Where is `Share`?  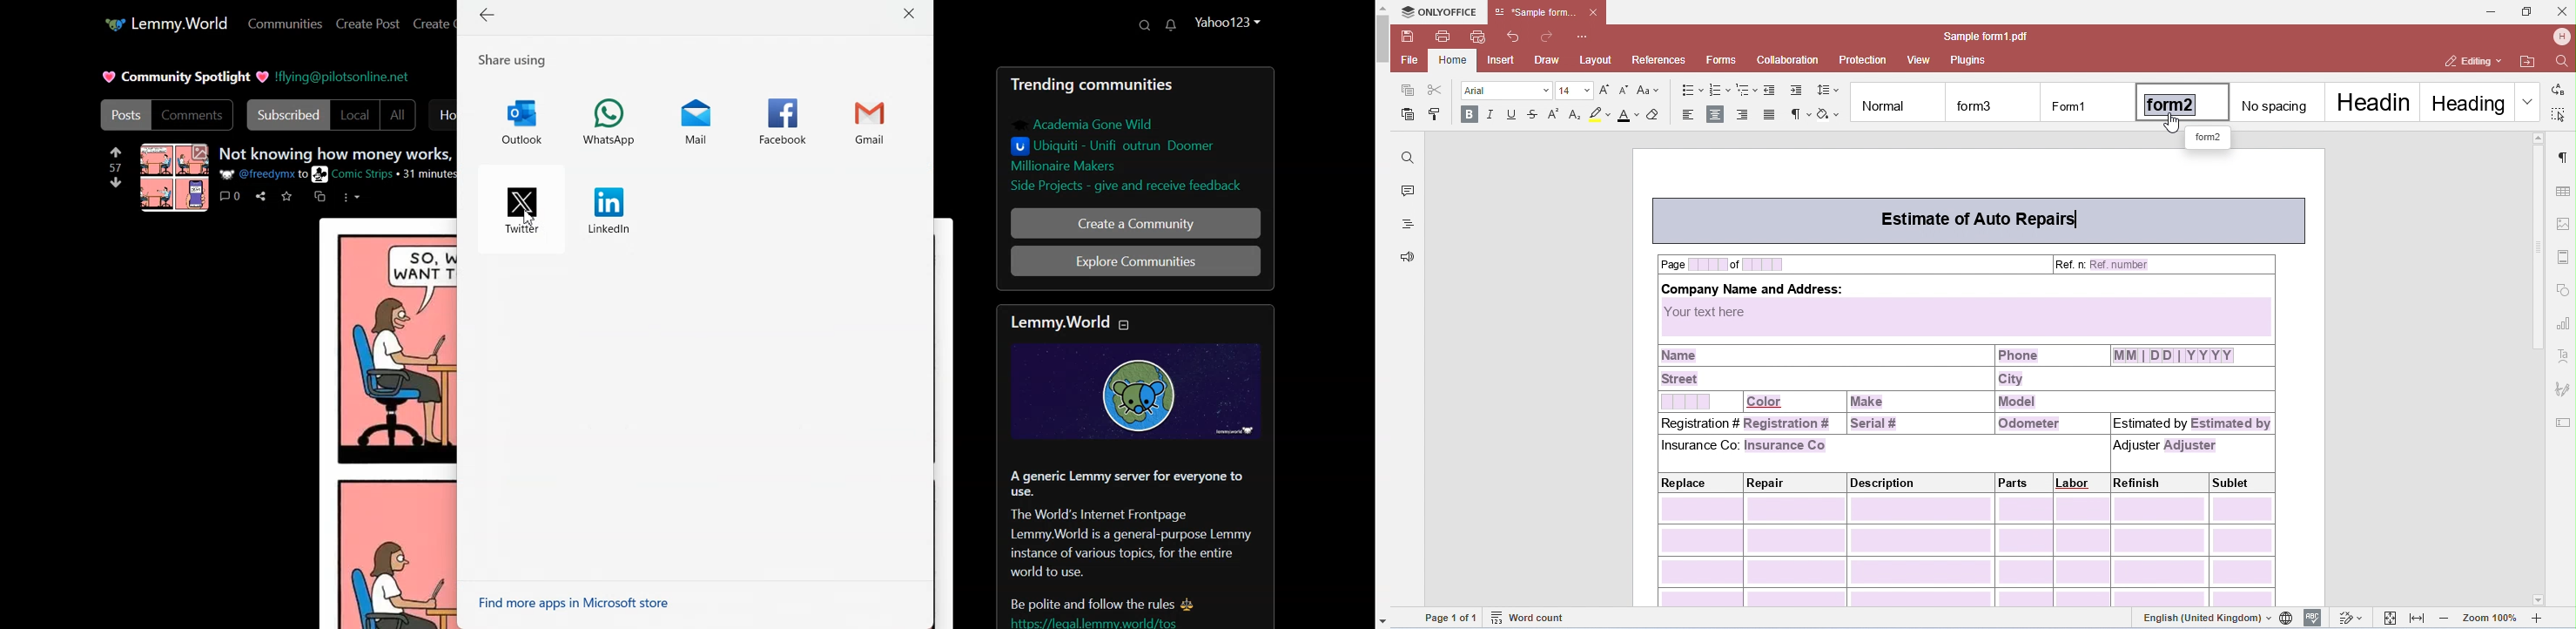 Share is located at coordinates (260, 196).